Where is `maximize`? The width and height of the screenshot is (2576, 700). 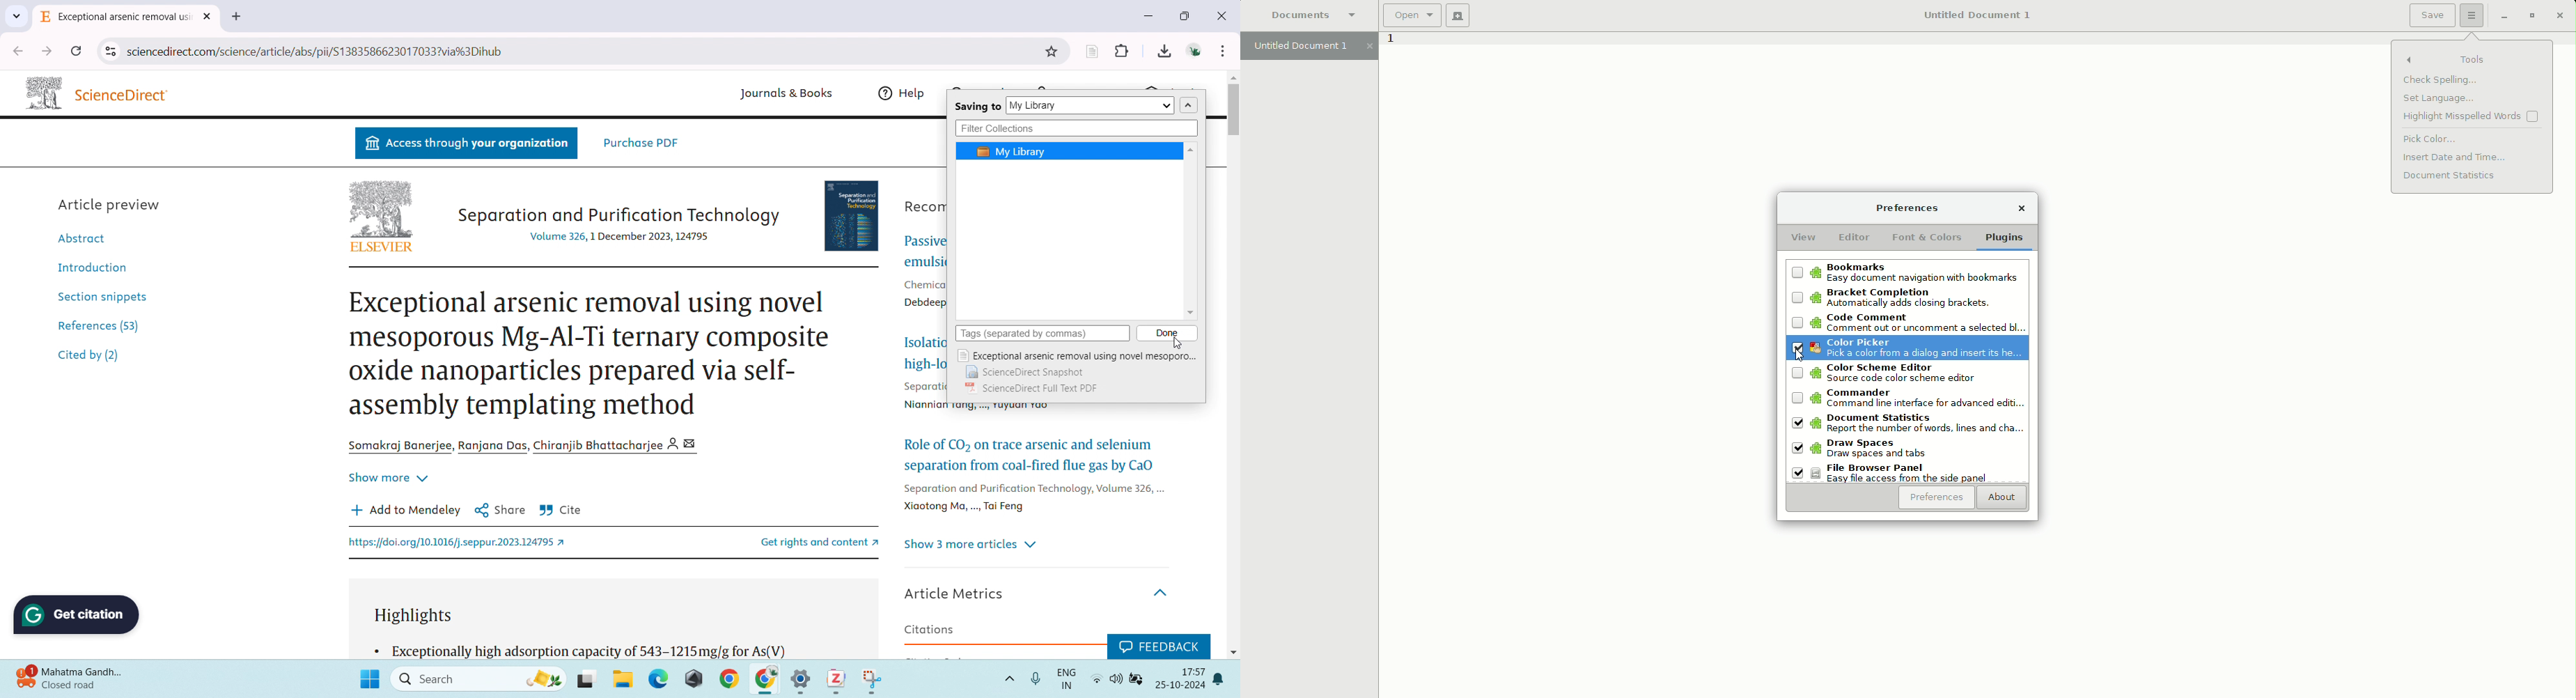
maximize is located at coordinates (1188, 16).